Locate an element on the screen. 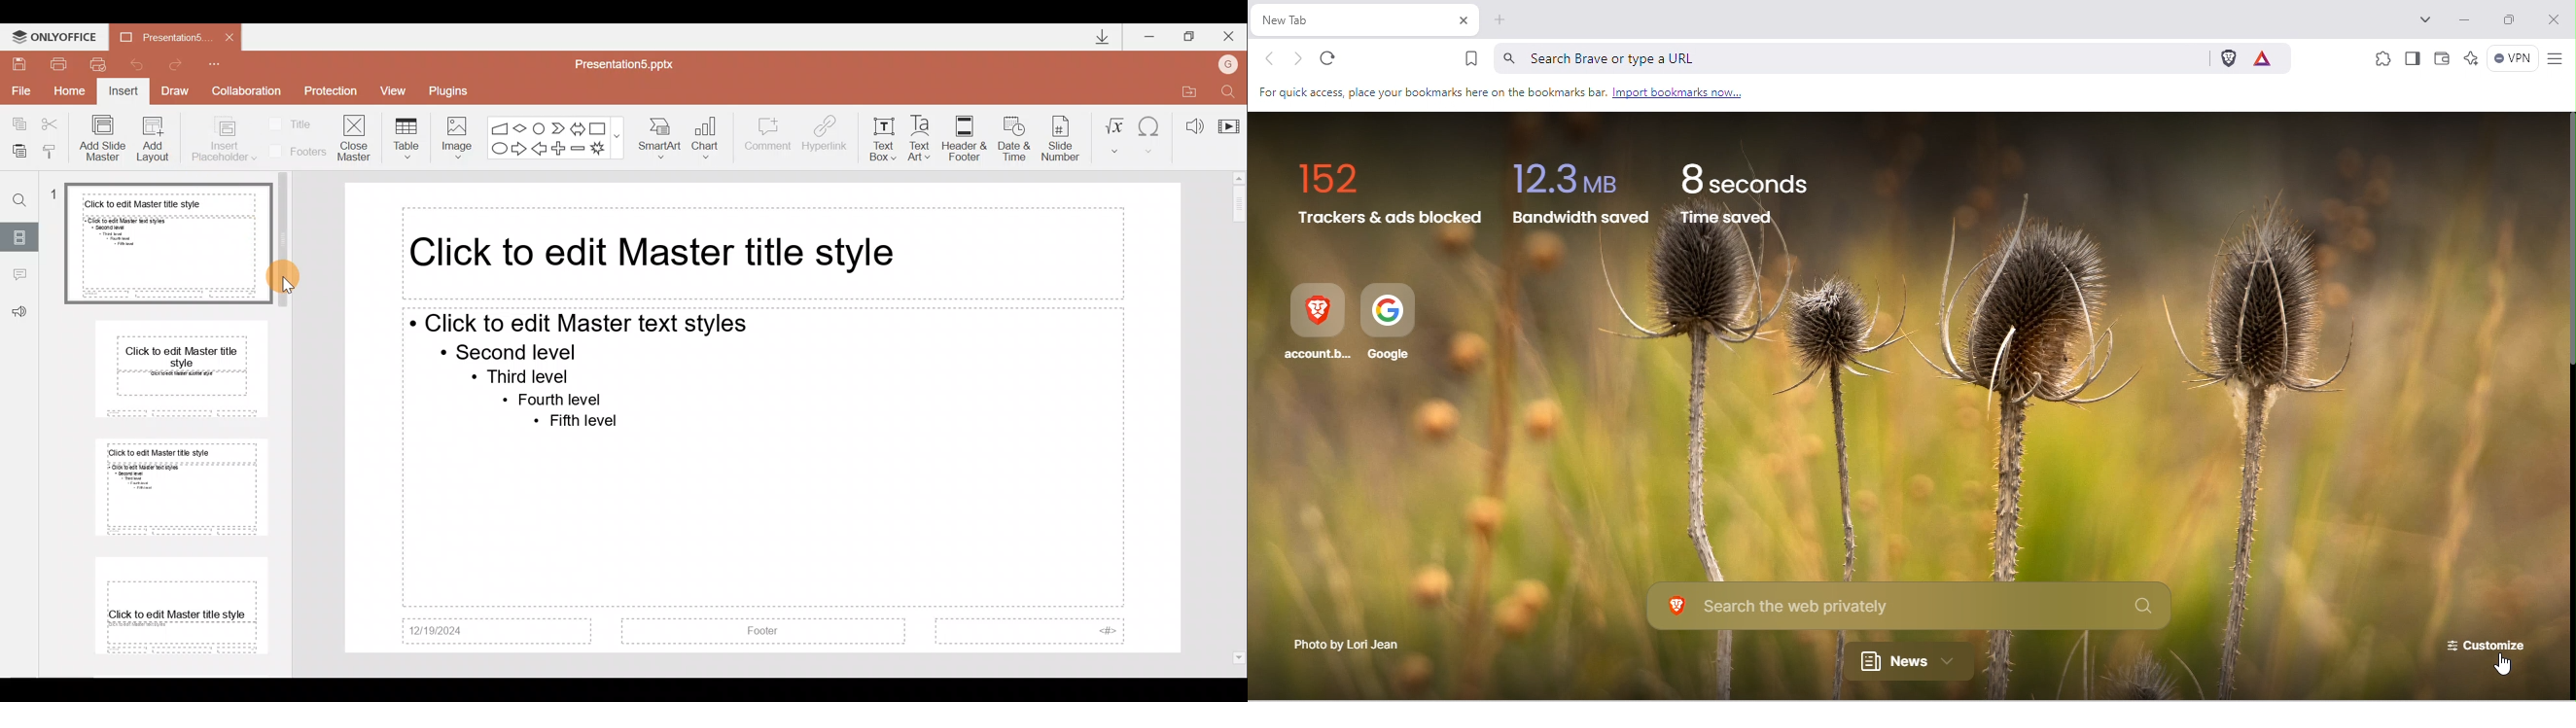 Image resolution: width=2576 pixels, height=728 pixels. Chart is located at coordinates (714, 139).